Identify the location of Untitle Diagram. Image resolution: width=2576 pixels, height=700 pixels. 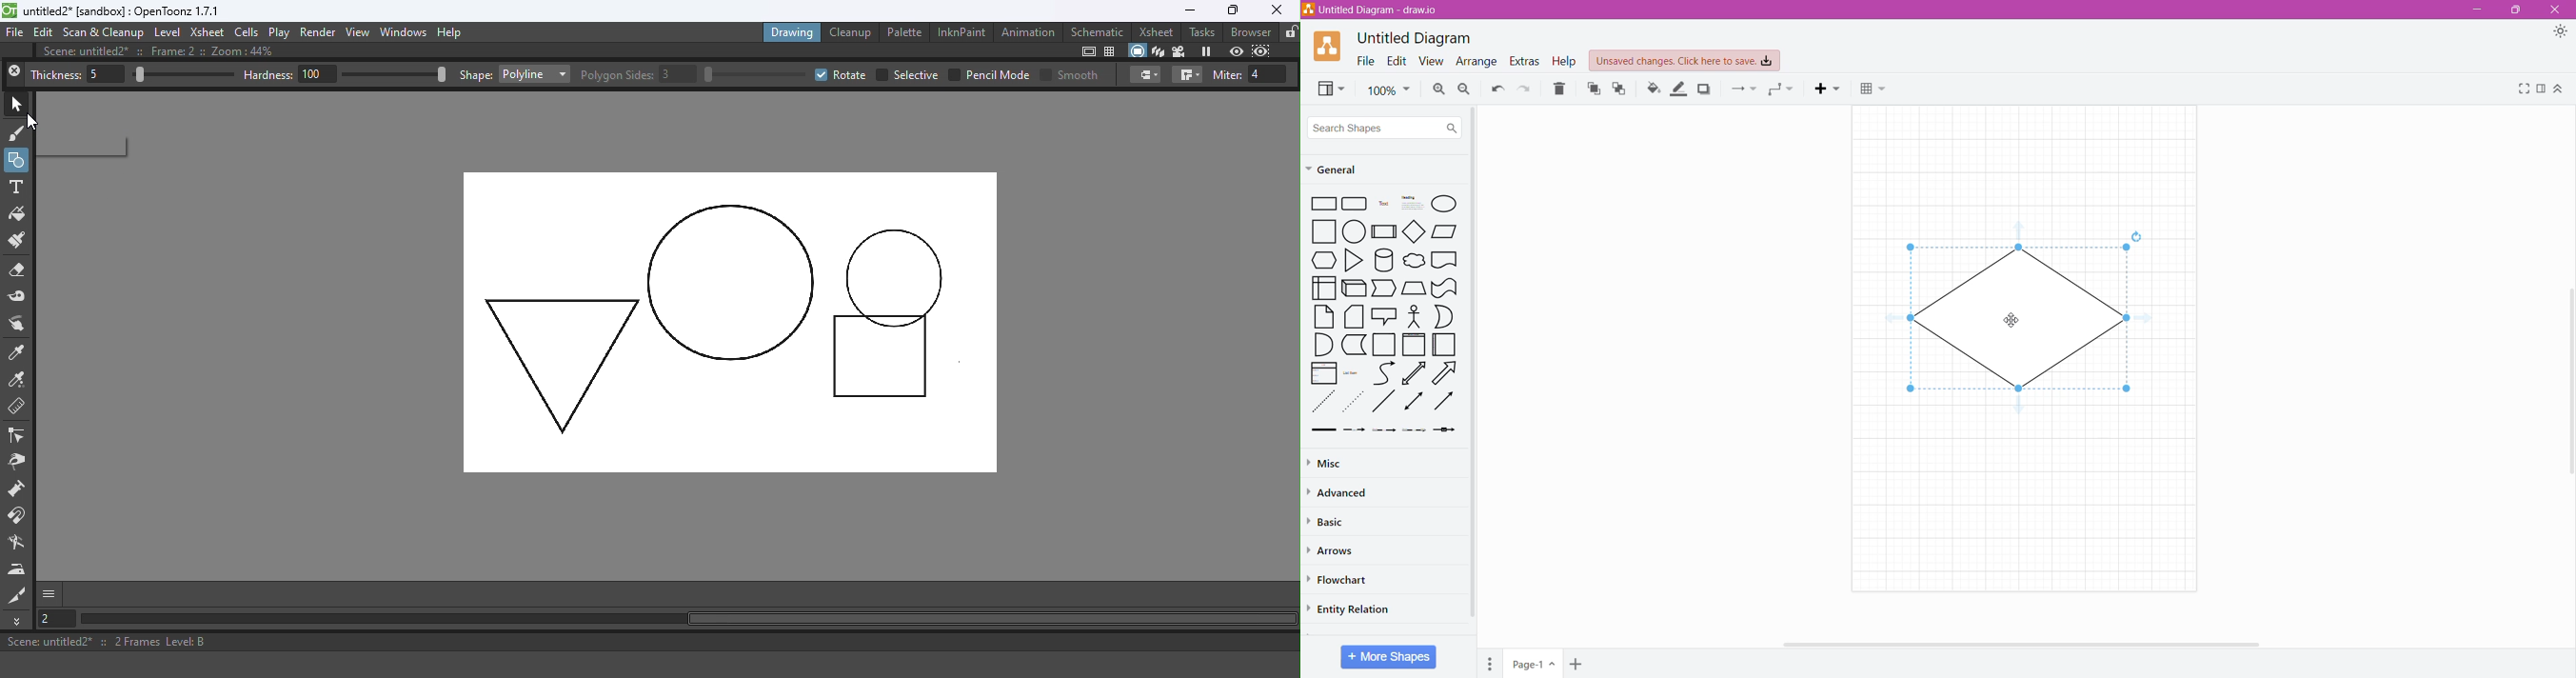
(1417, 39).